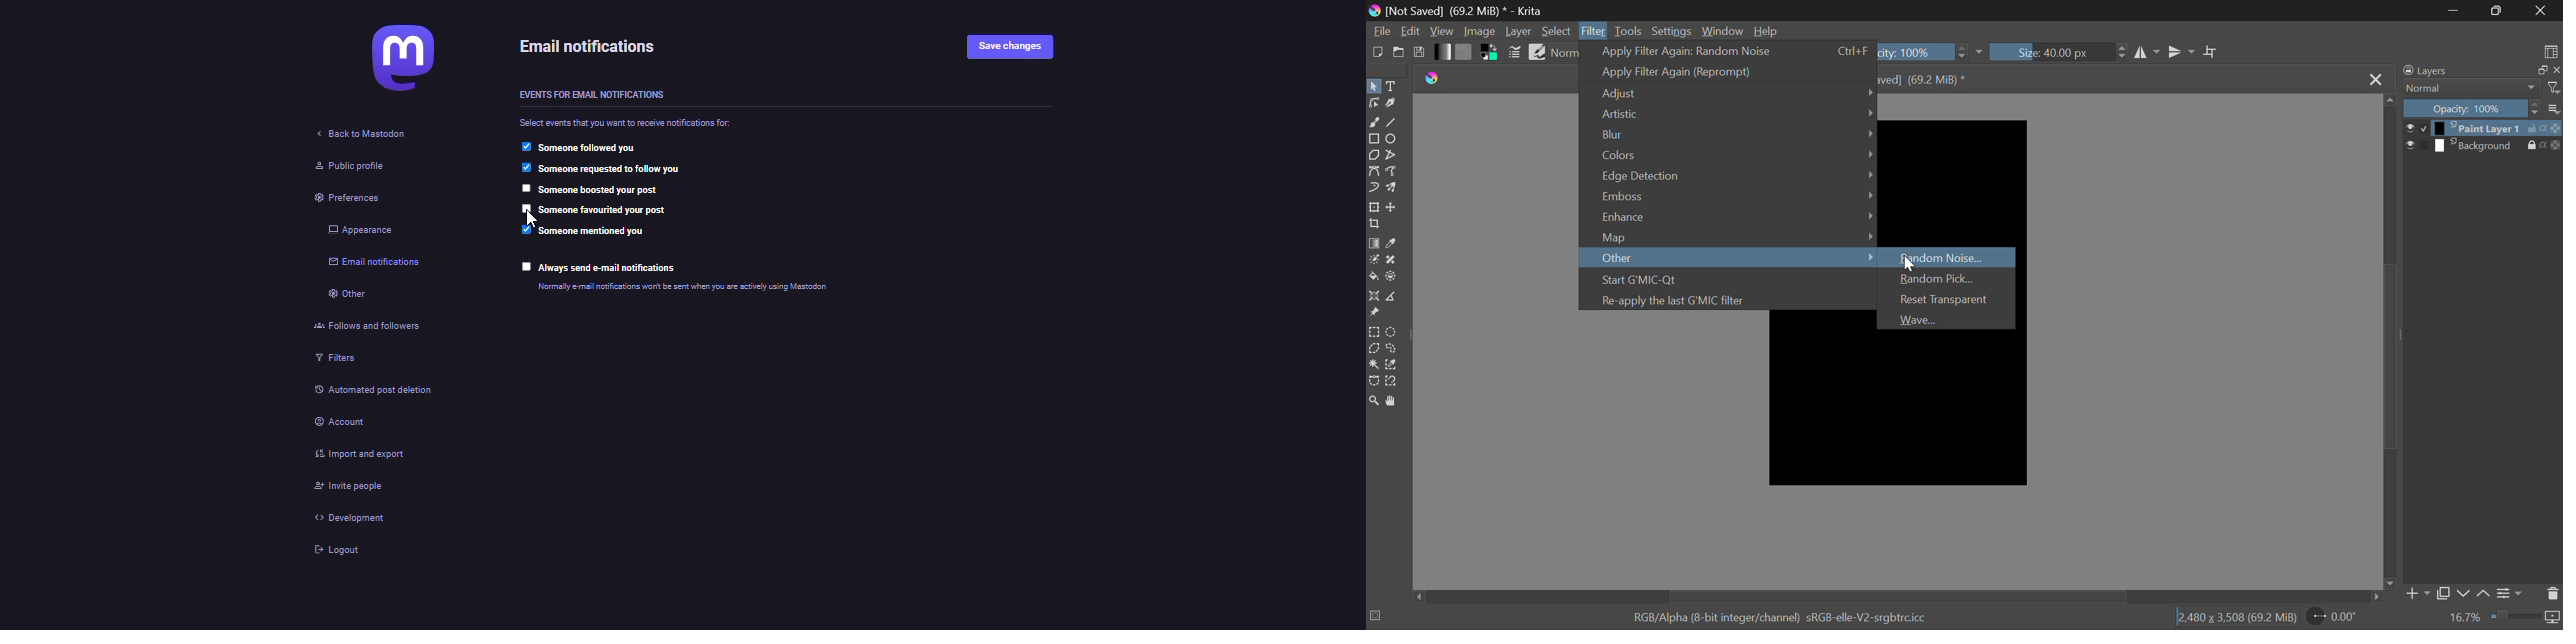 The height and width of the screenshot is (644, 2576). What do you see at coordinates (1392, 276) in the screenshot?
I see `Fill and Enclose` at bounding box center [1392, 276].